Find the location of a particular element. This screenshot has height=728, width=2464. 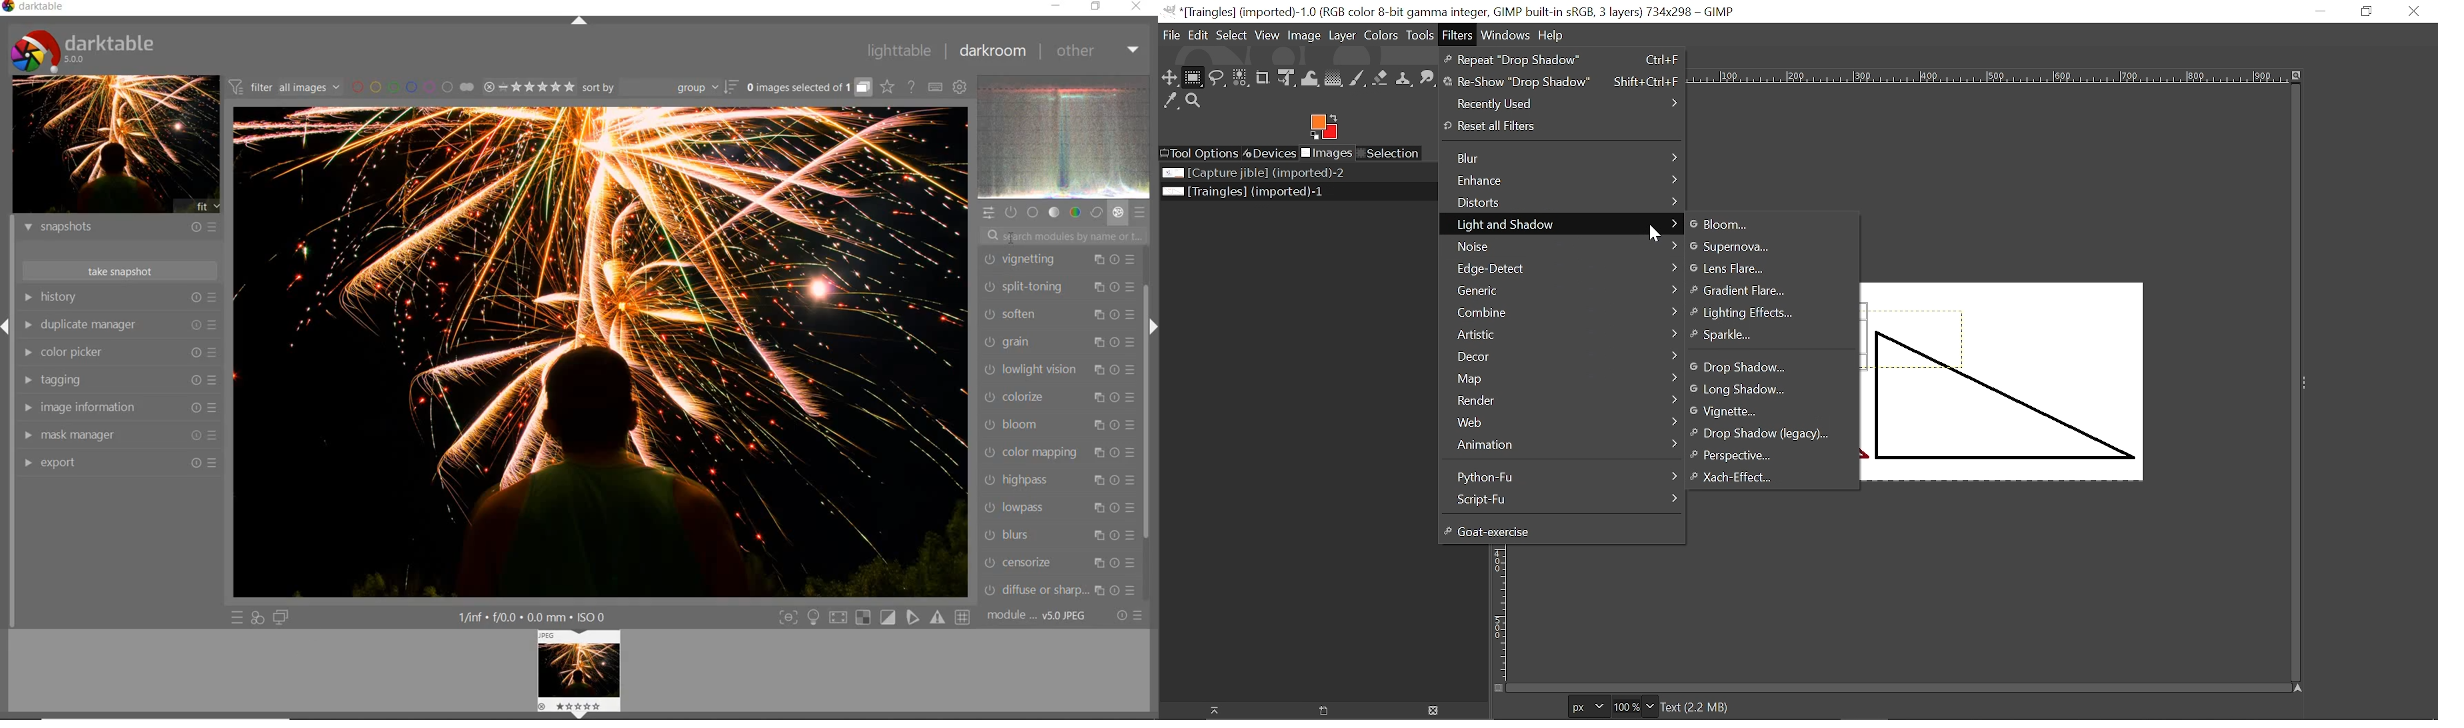

set keyboard shortcuts is located at coordinates (934, 87).